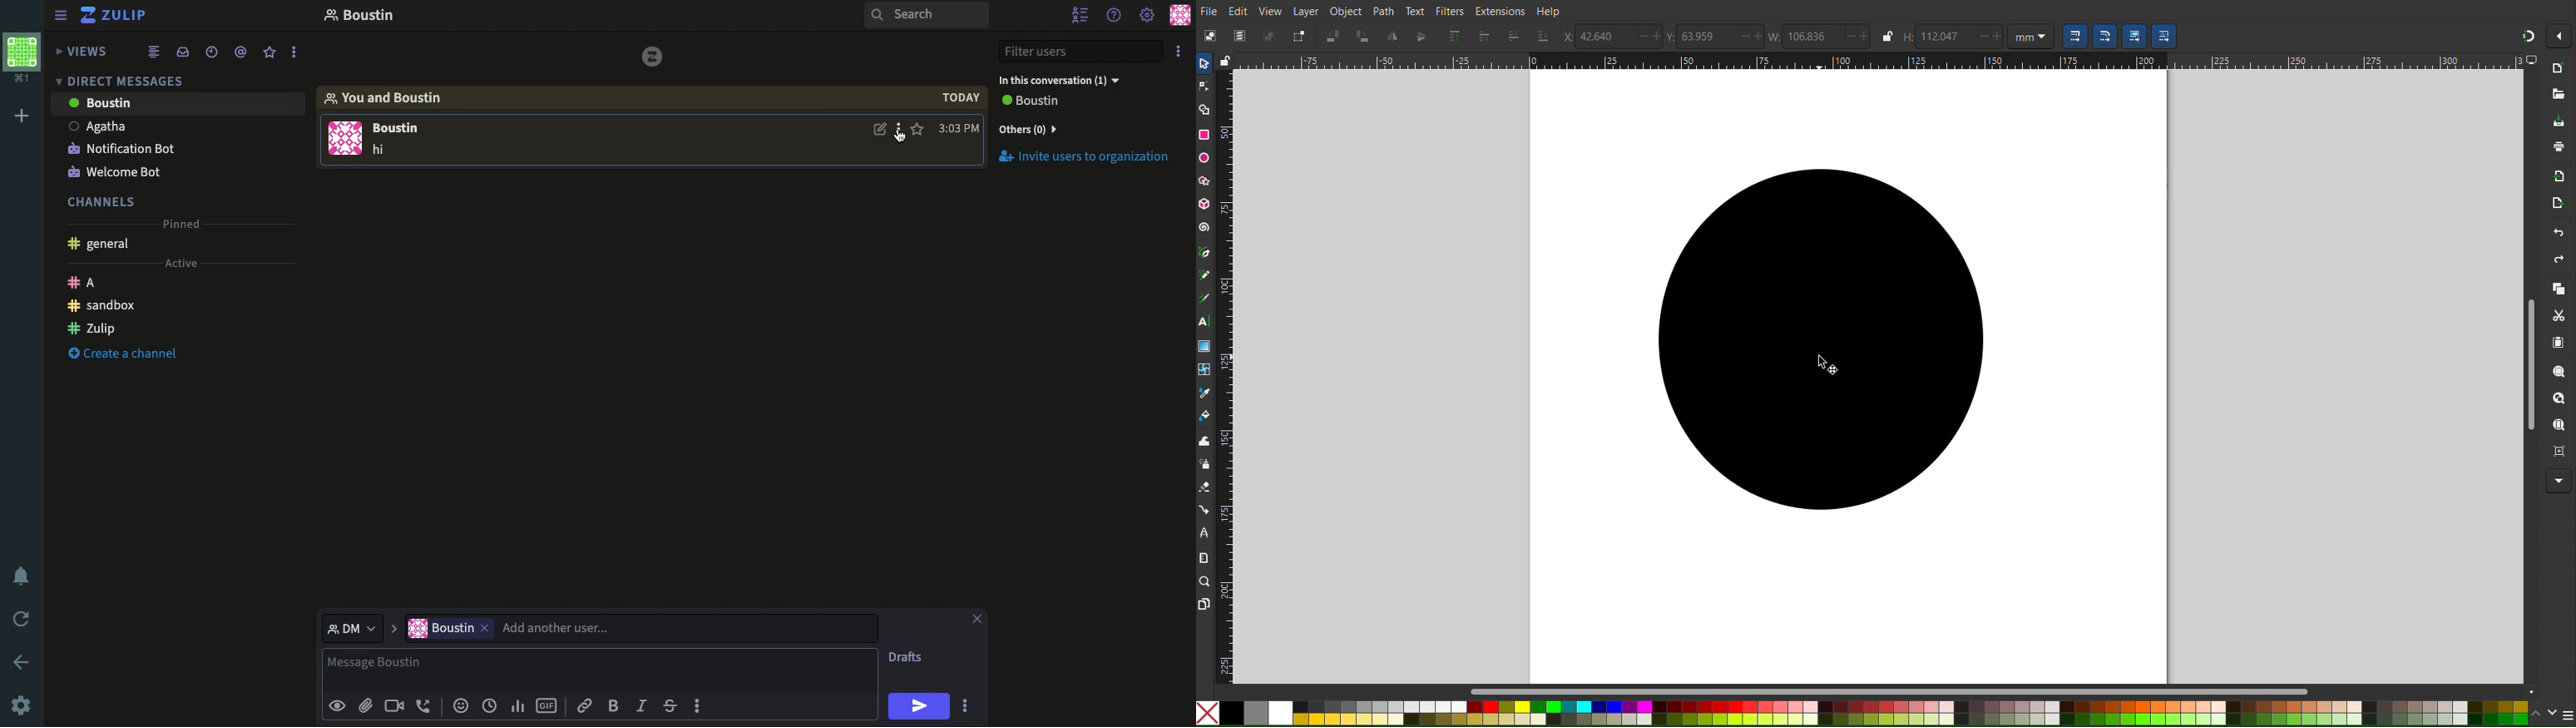 The height and width of the screenshot is (728, 2576). I want to click on Erase Tool, so click(1205, 487).